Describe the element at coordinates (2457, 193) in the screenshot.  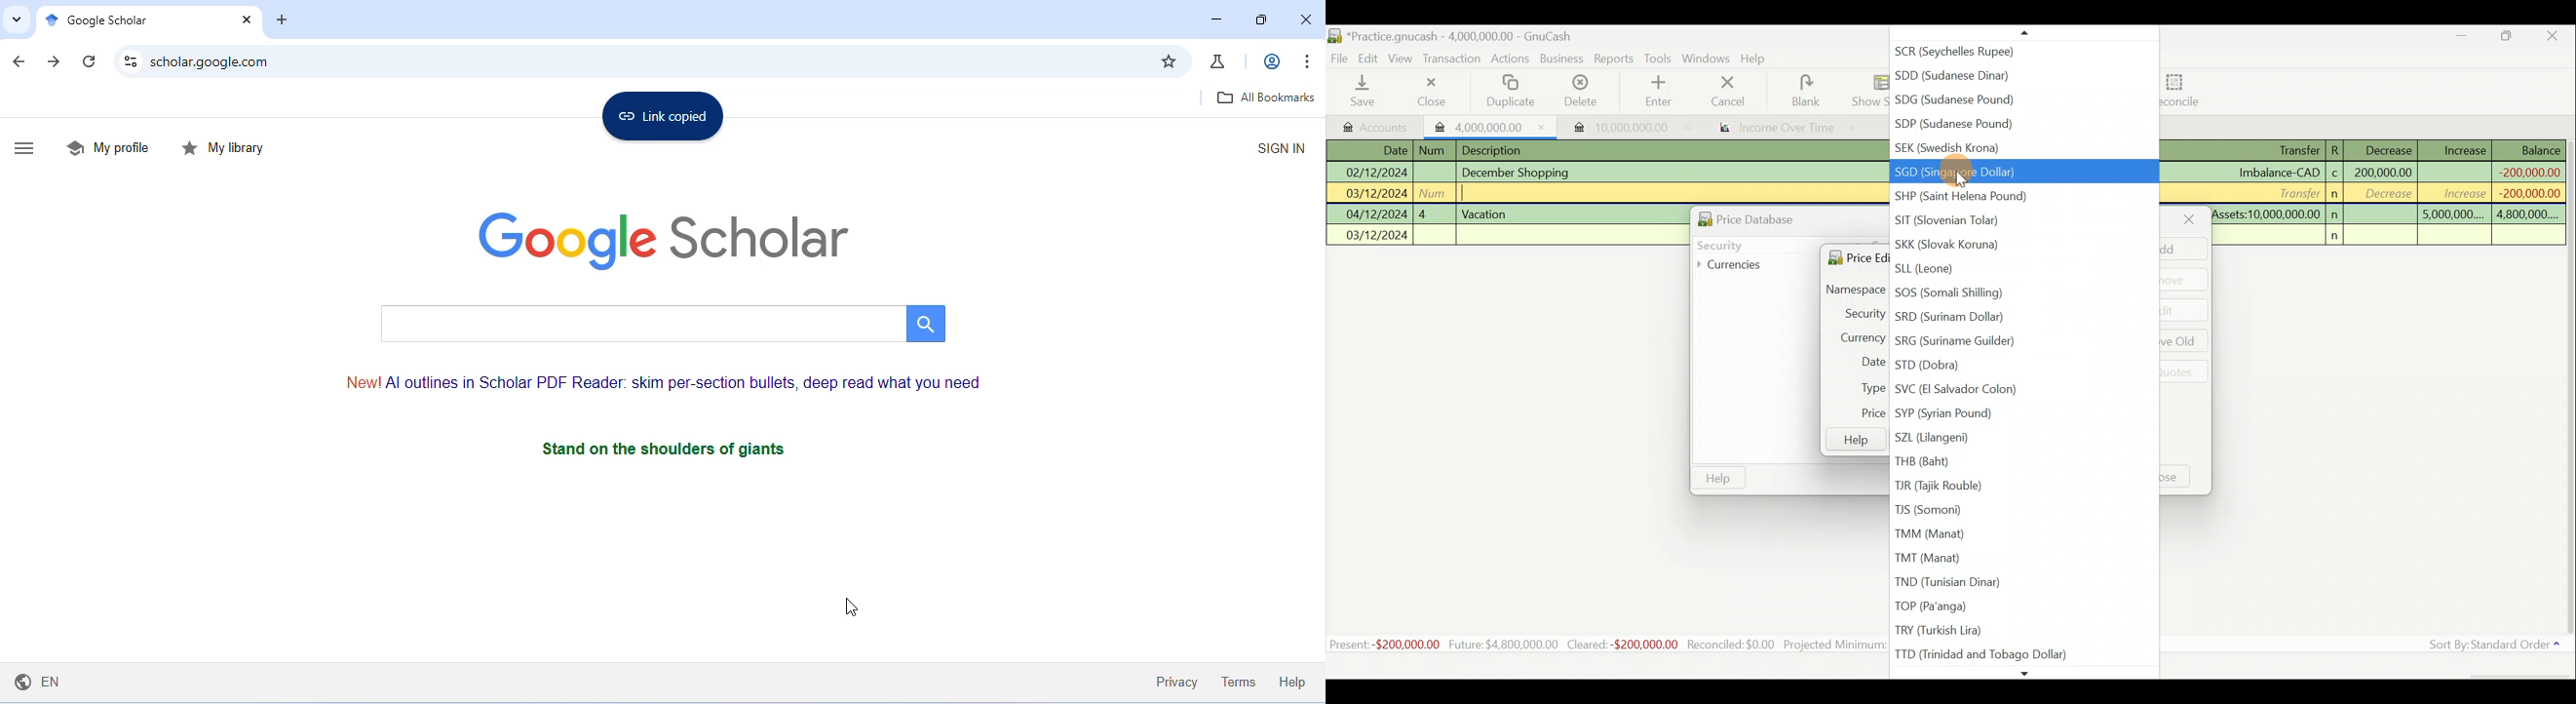
I see `increase` at that location.